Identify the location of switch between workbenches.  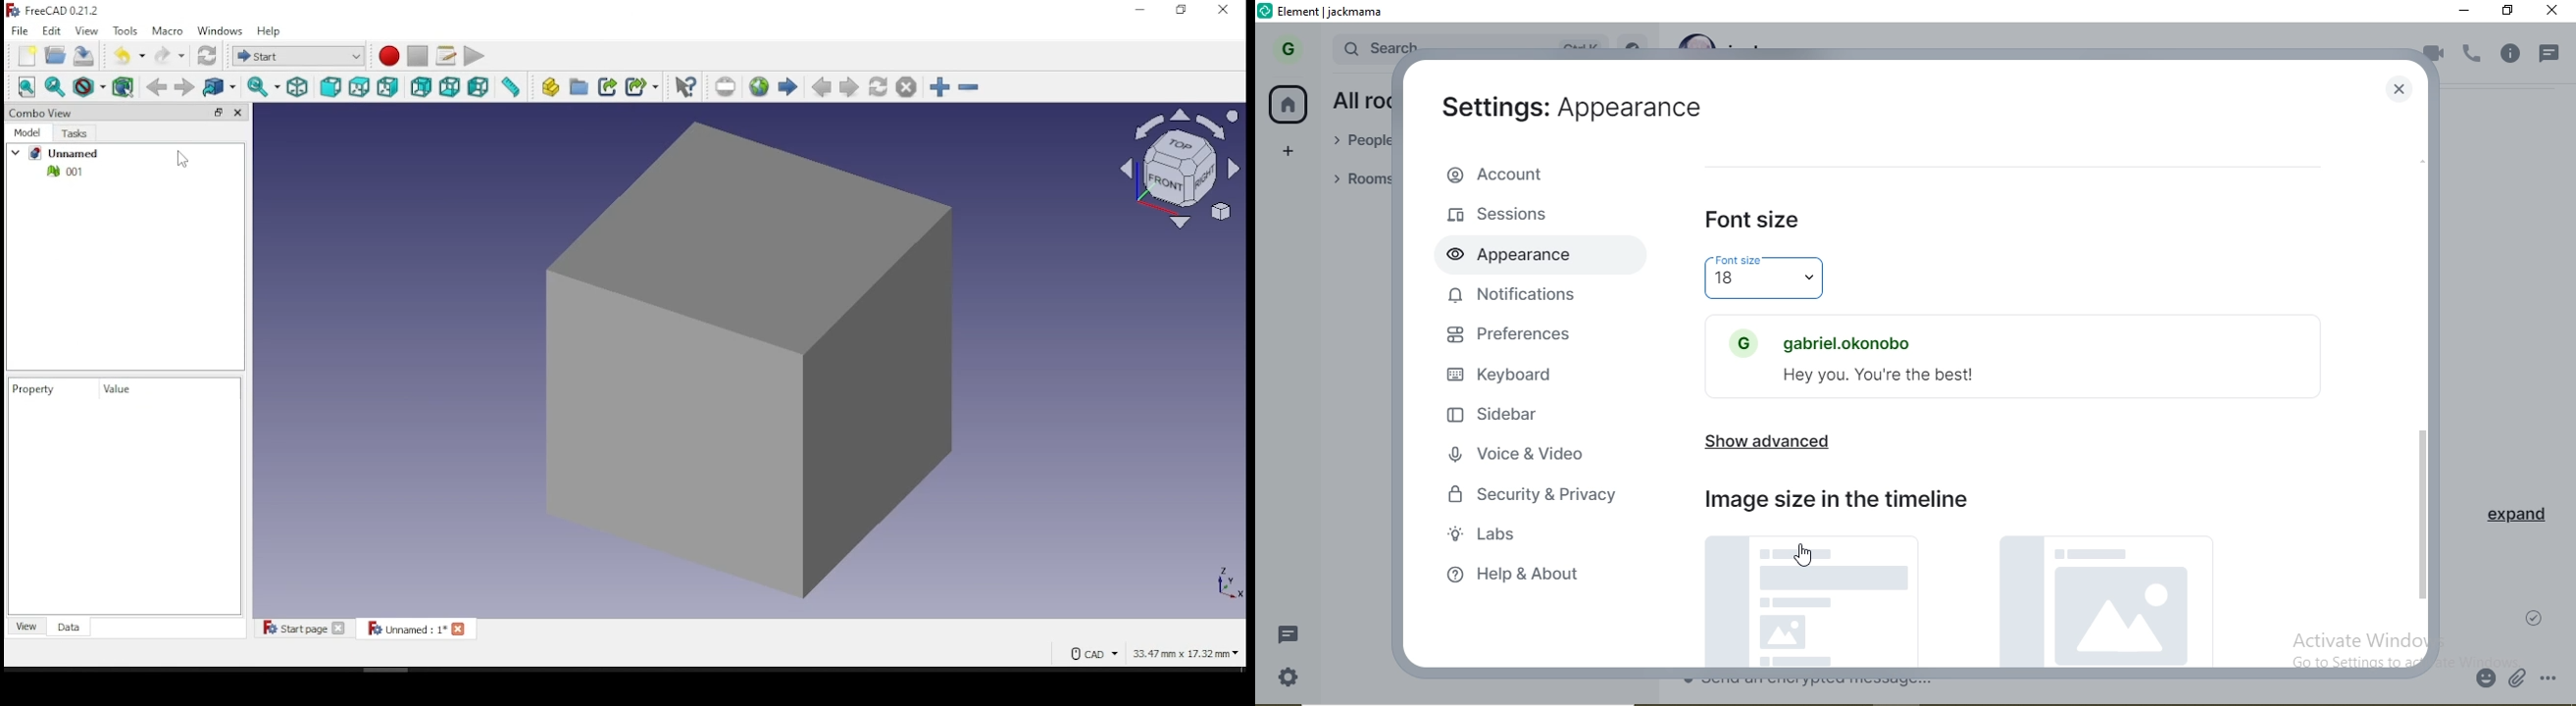
(299, 56).